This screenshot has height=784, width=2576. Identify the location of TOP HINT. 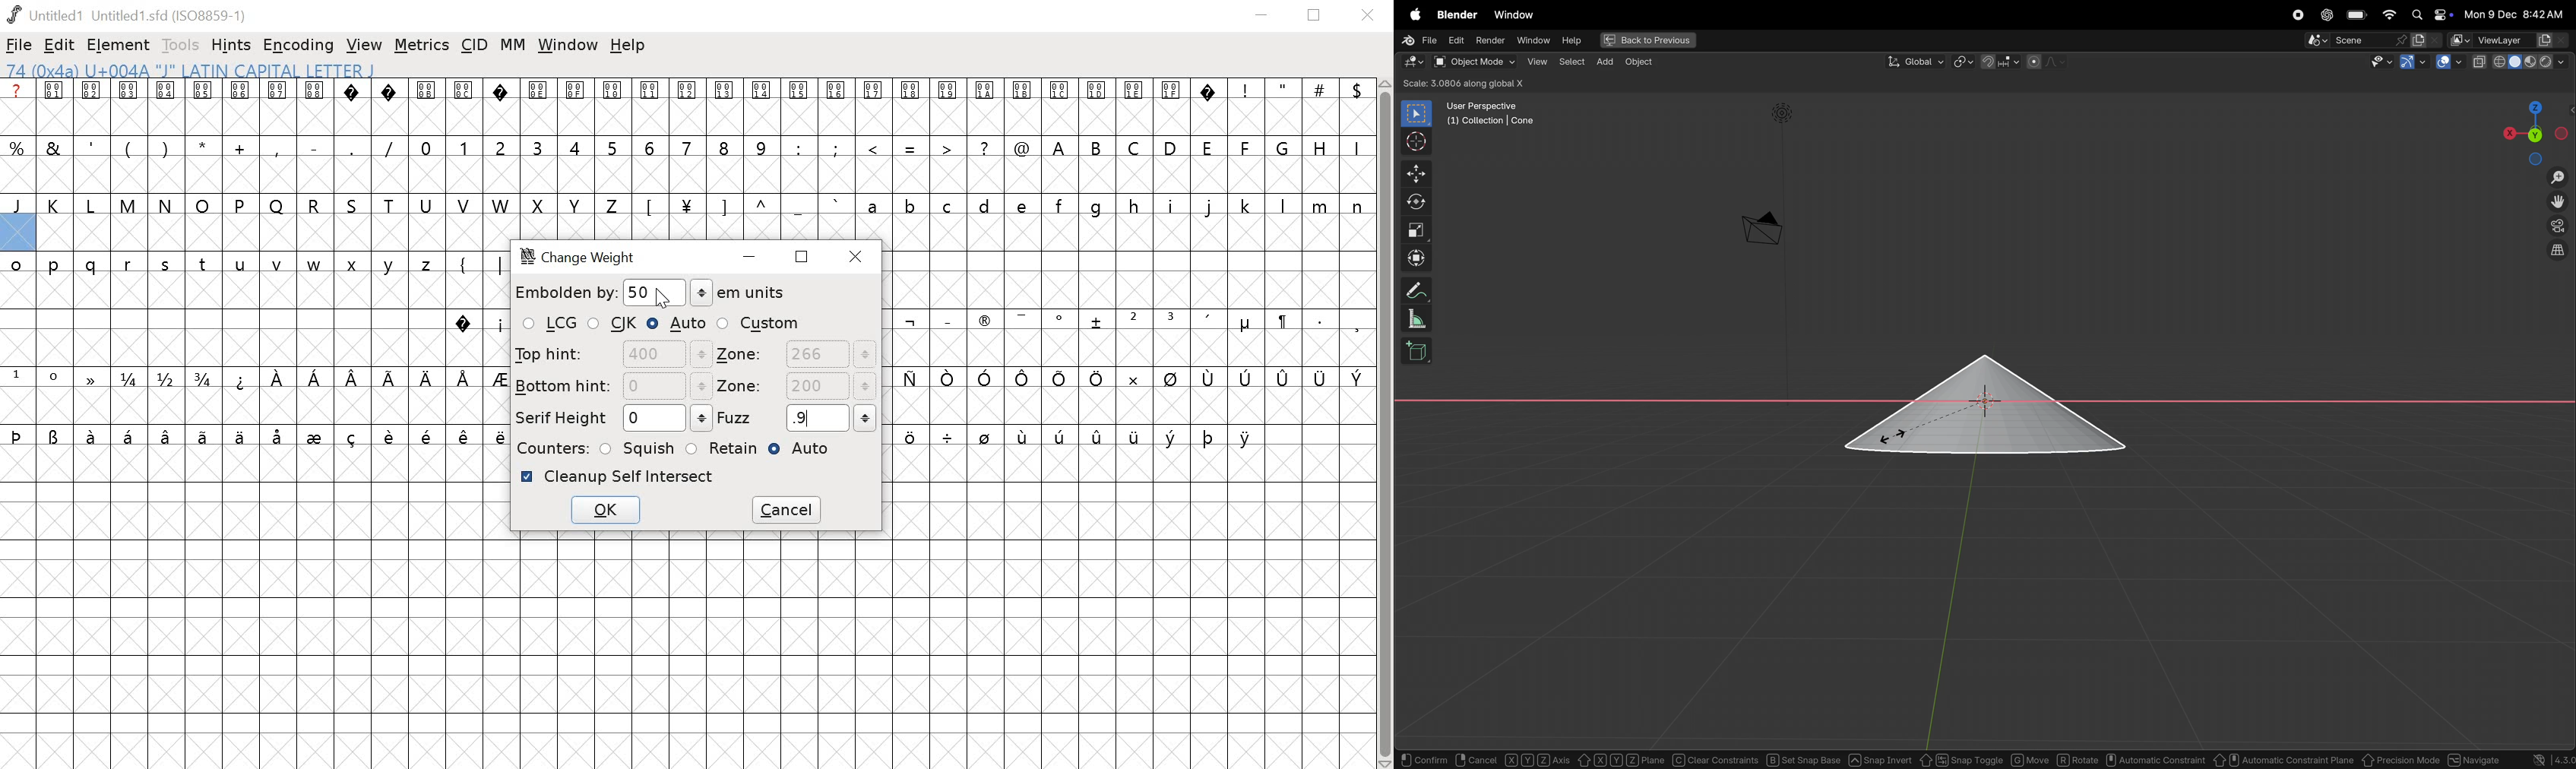
(610, 354).